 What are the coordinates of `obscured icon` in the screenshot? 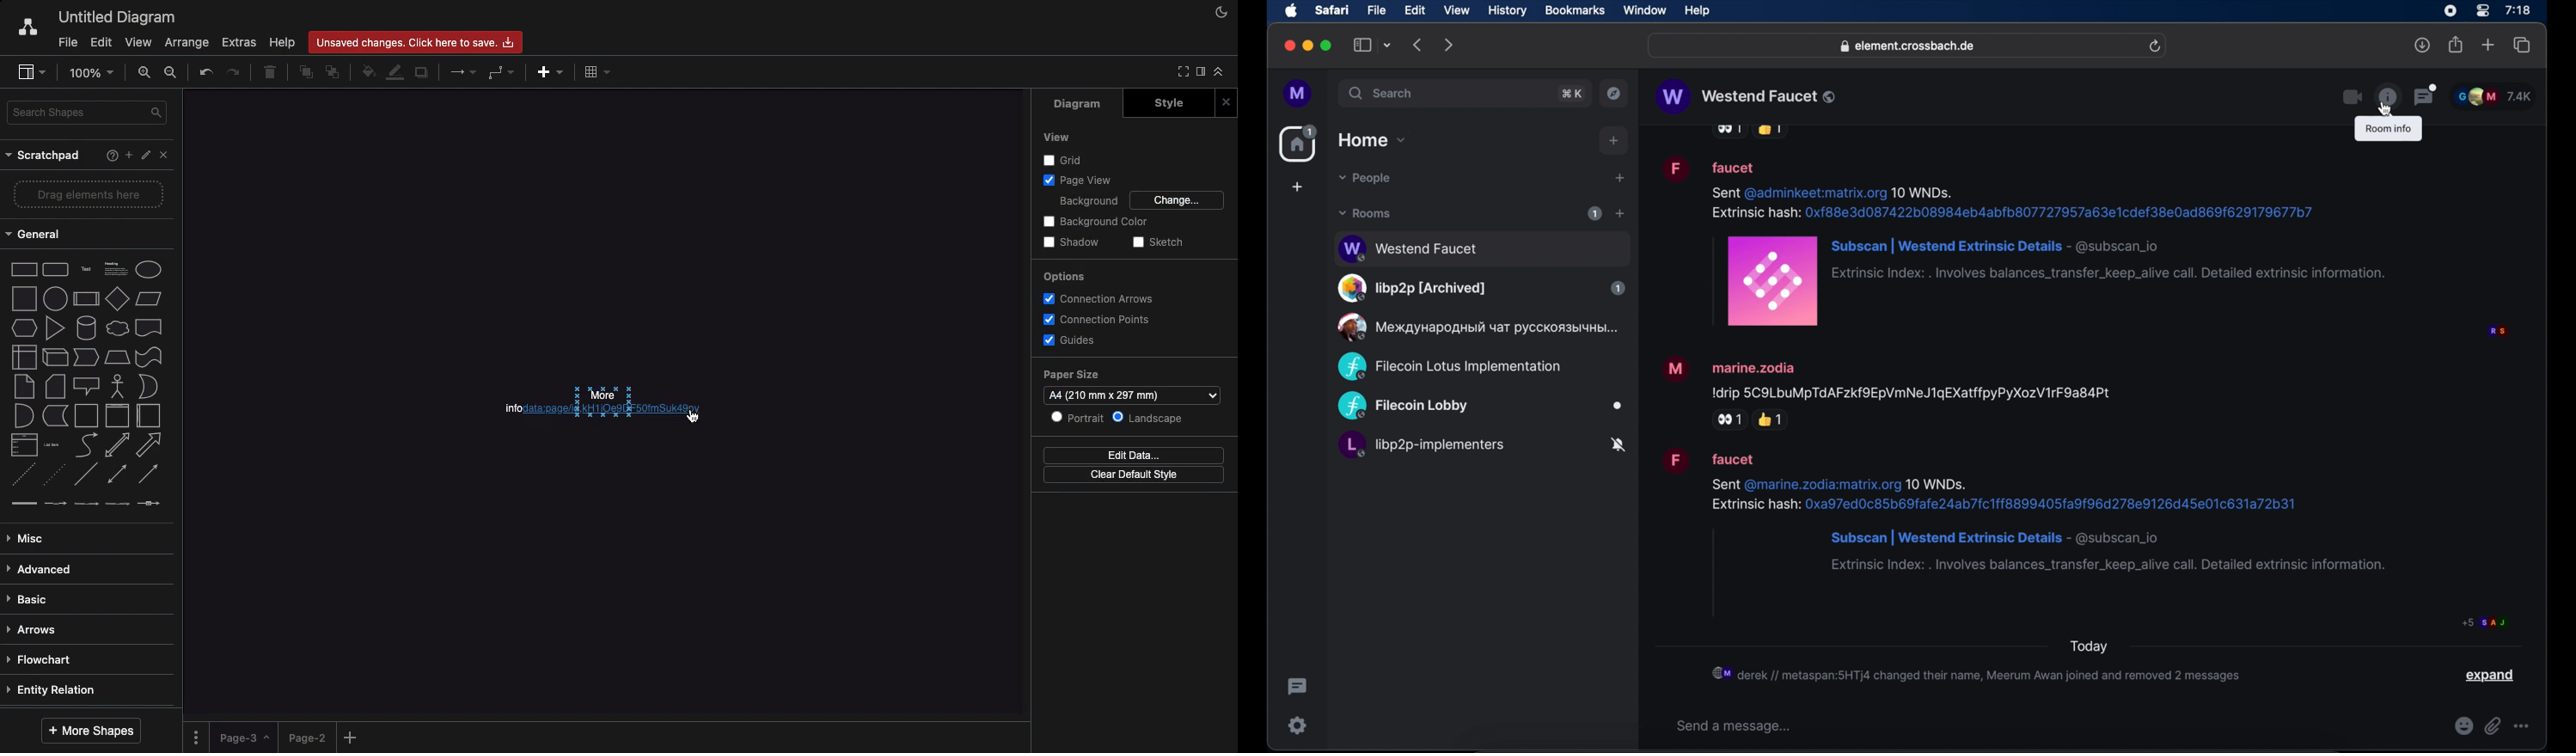 It's located at (1728, 132).